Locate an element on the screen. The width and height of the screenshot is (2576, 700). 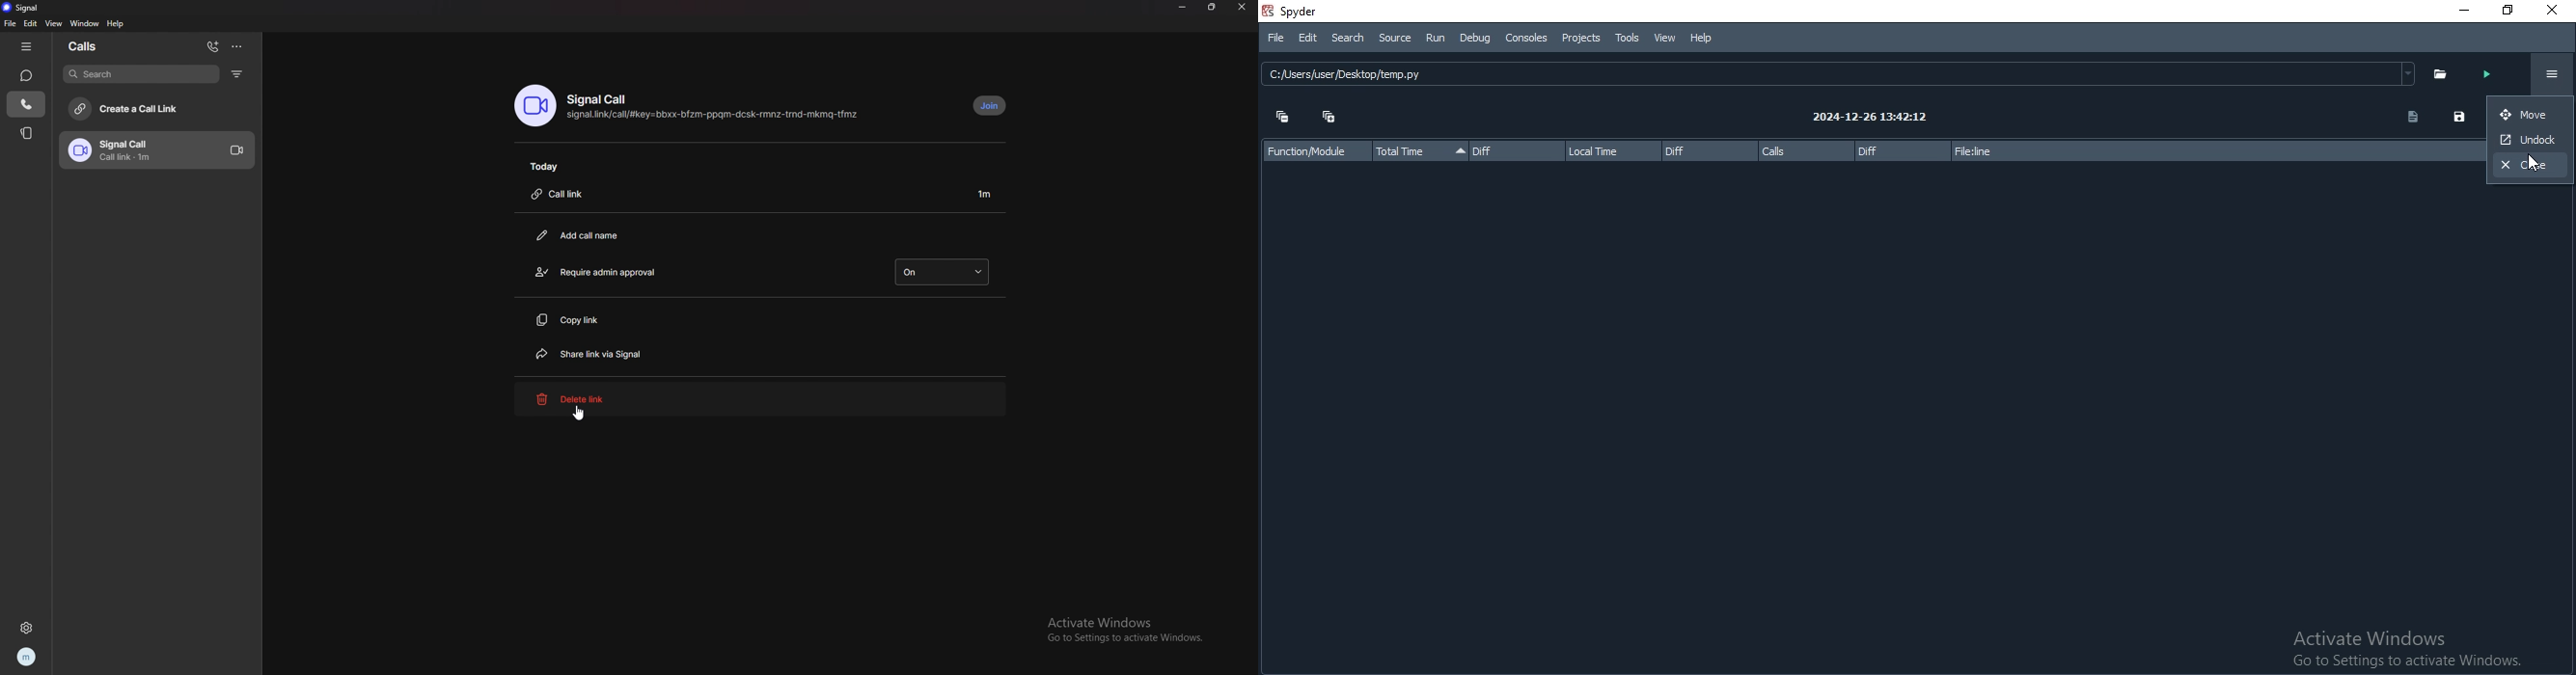
stories is located at coordinates (27, 133).